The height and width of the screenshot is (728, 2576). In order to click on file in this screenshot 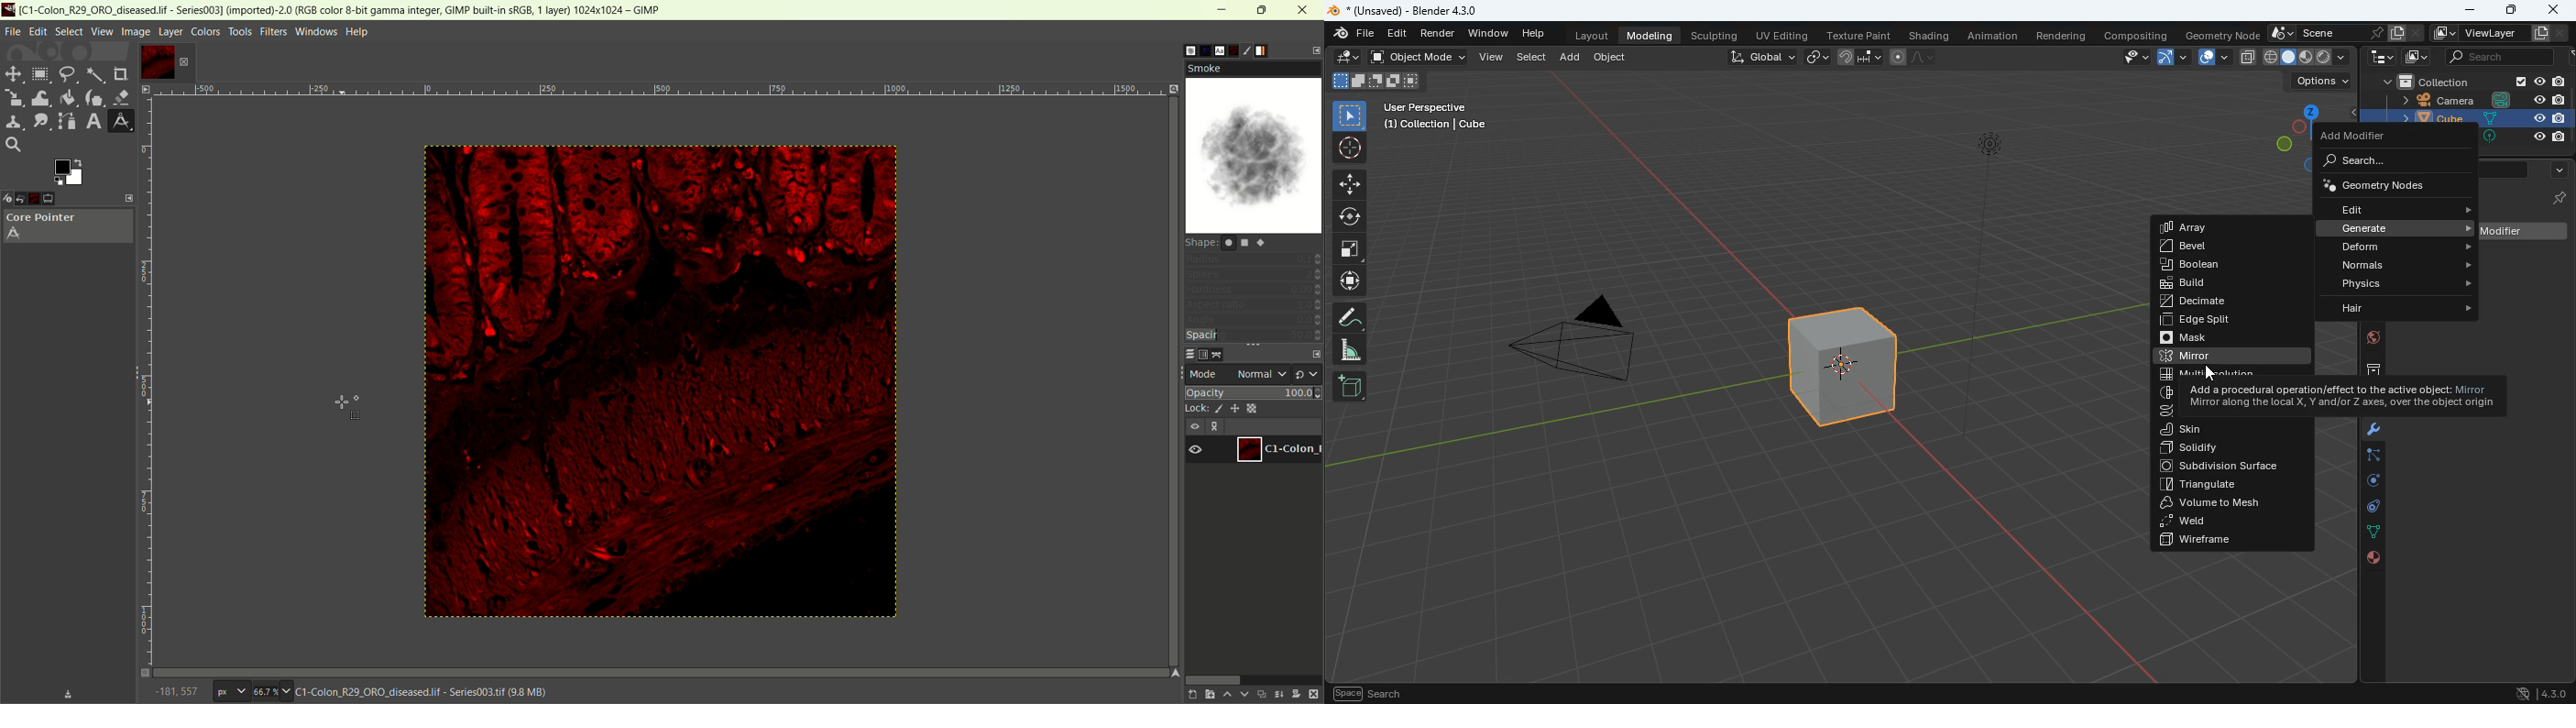, I will do `click(13, 32)`.